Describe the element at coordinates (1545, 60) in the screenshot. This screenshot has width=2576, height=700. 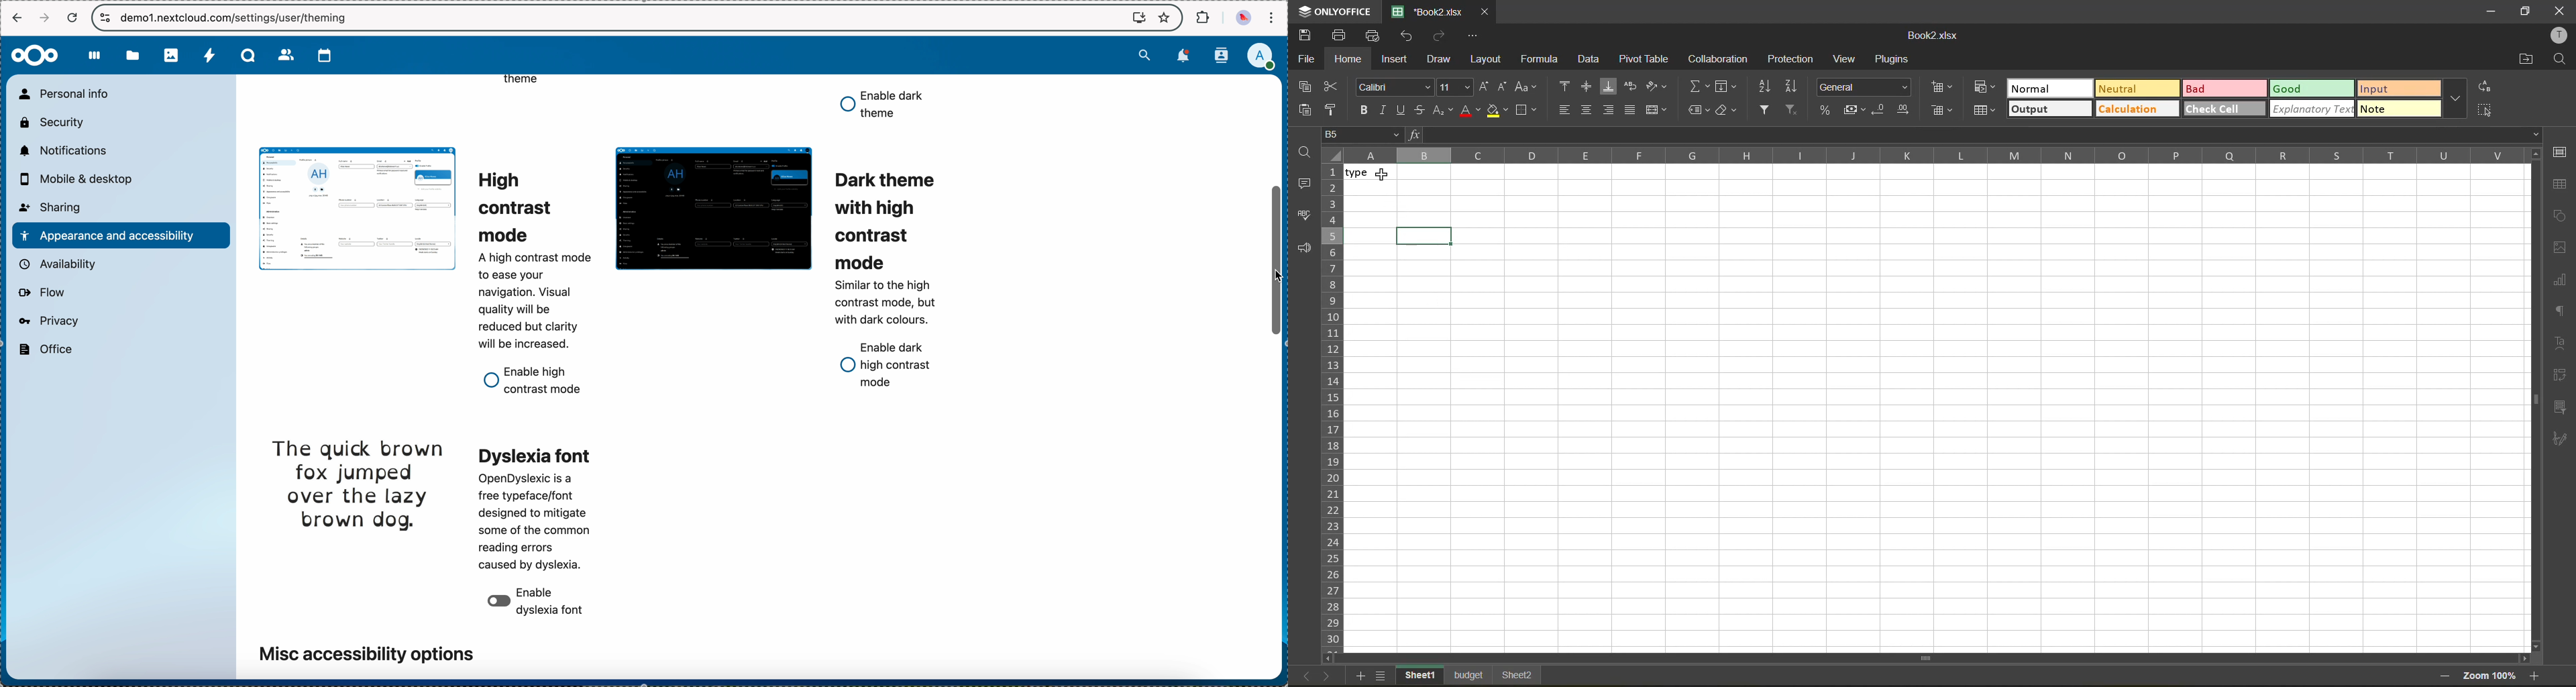
I see `formula` at that location.